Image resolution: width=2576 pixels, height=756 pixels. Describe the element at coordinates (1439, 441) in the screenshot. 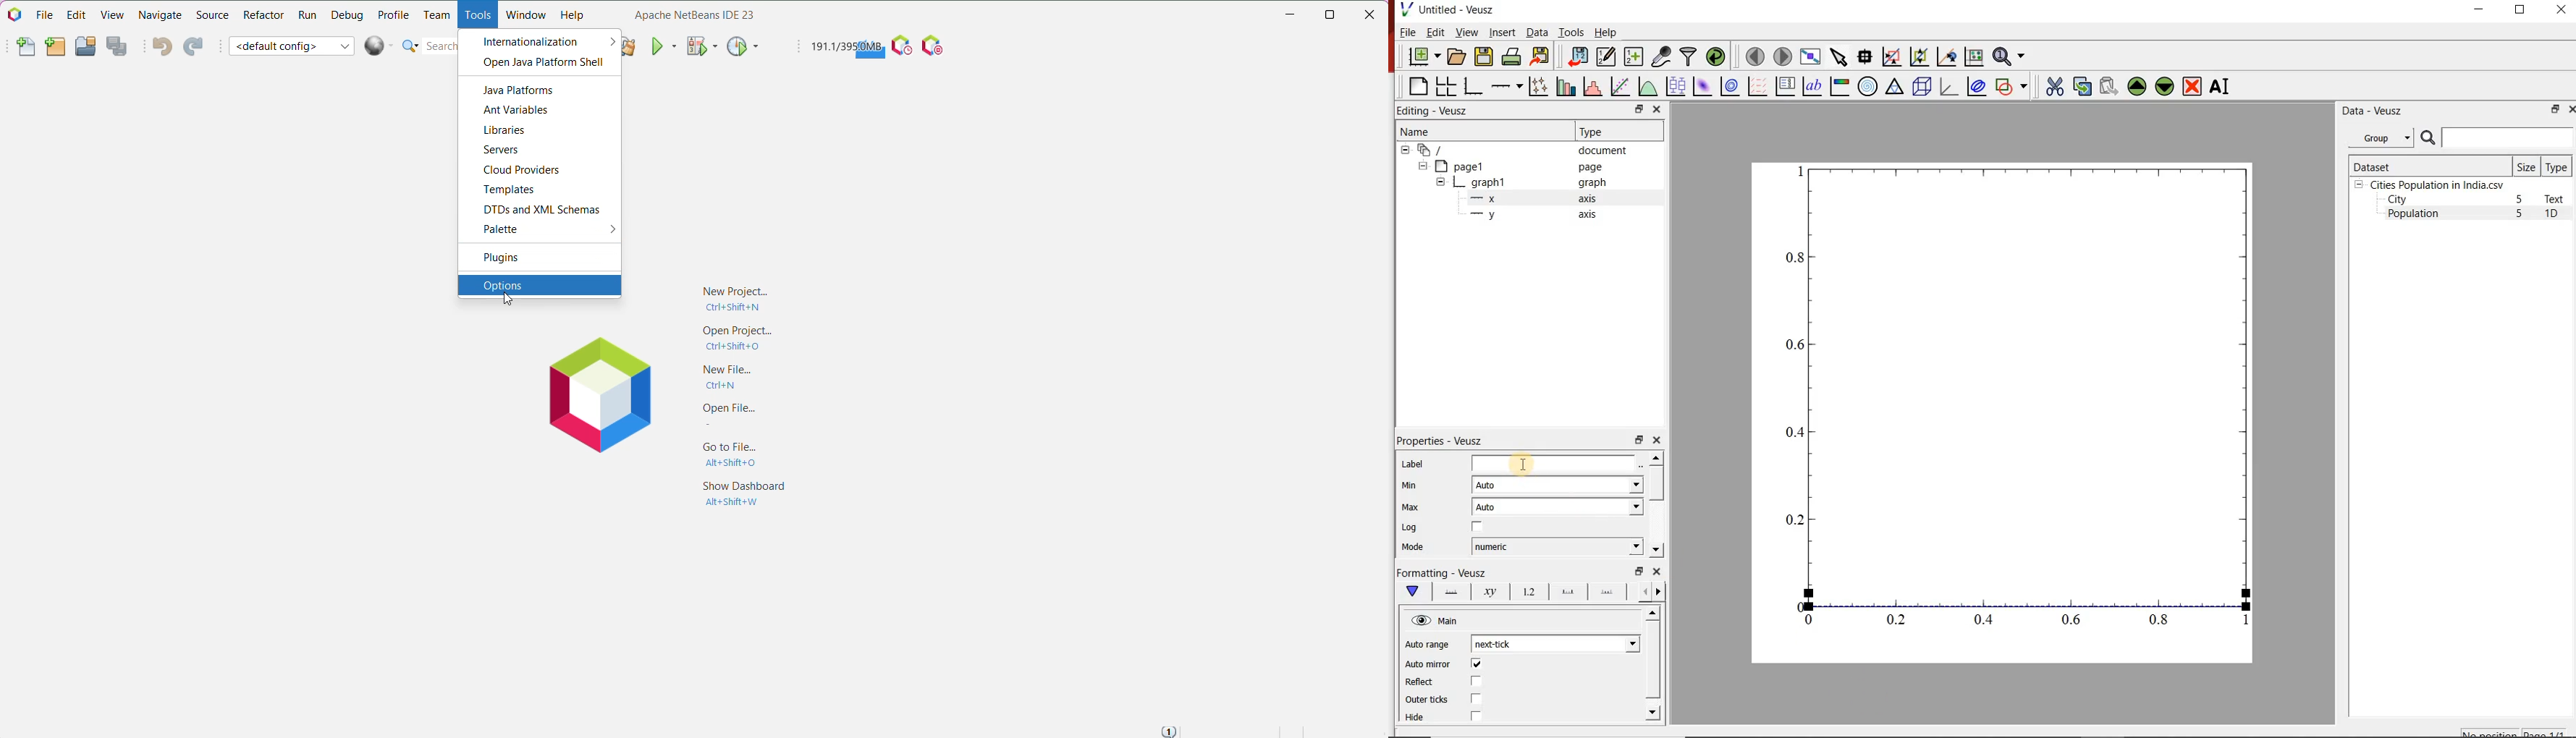

I see `Properties - Veusz` at that location.